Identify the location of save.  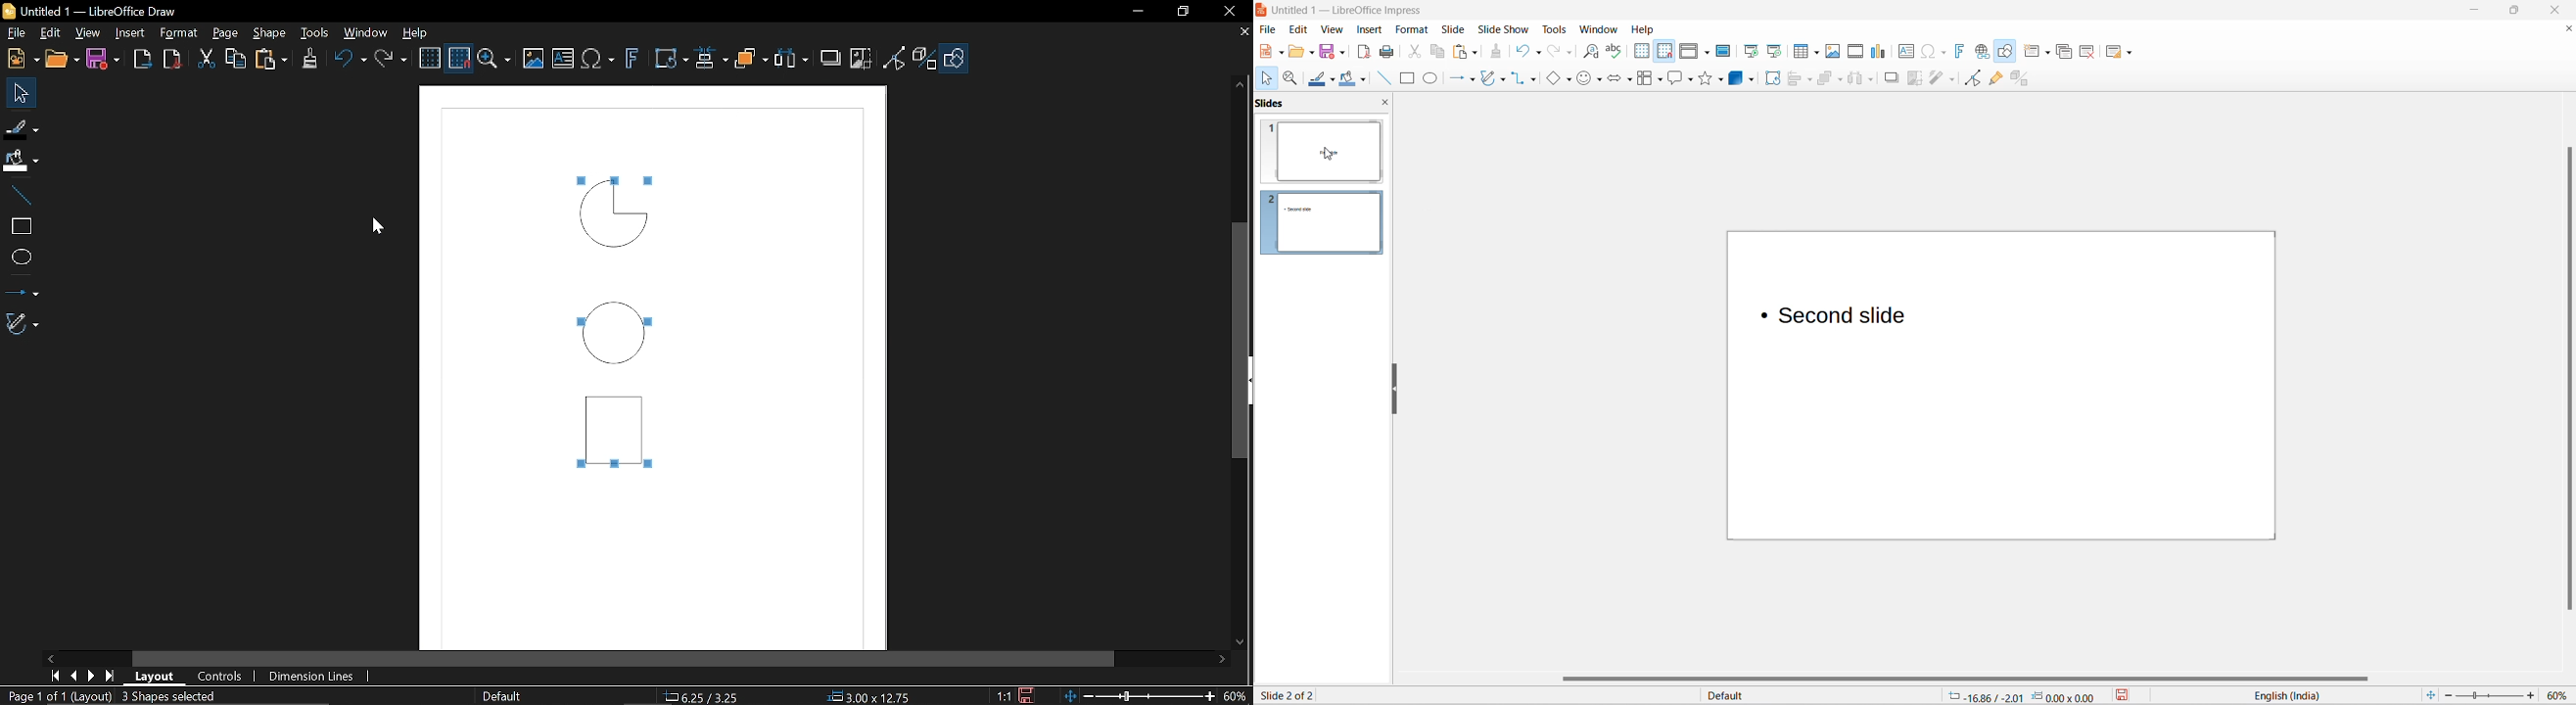
(1328, 51).